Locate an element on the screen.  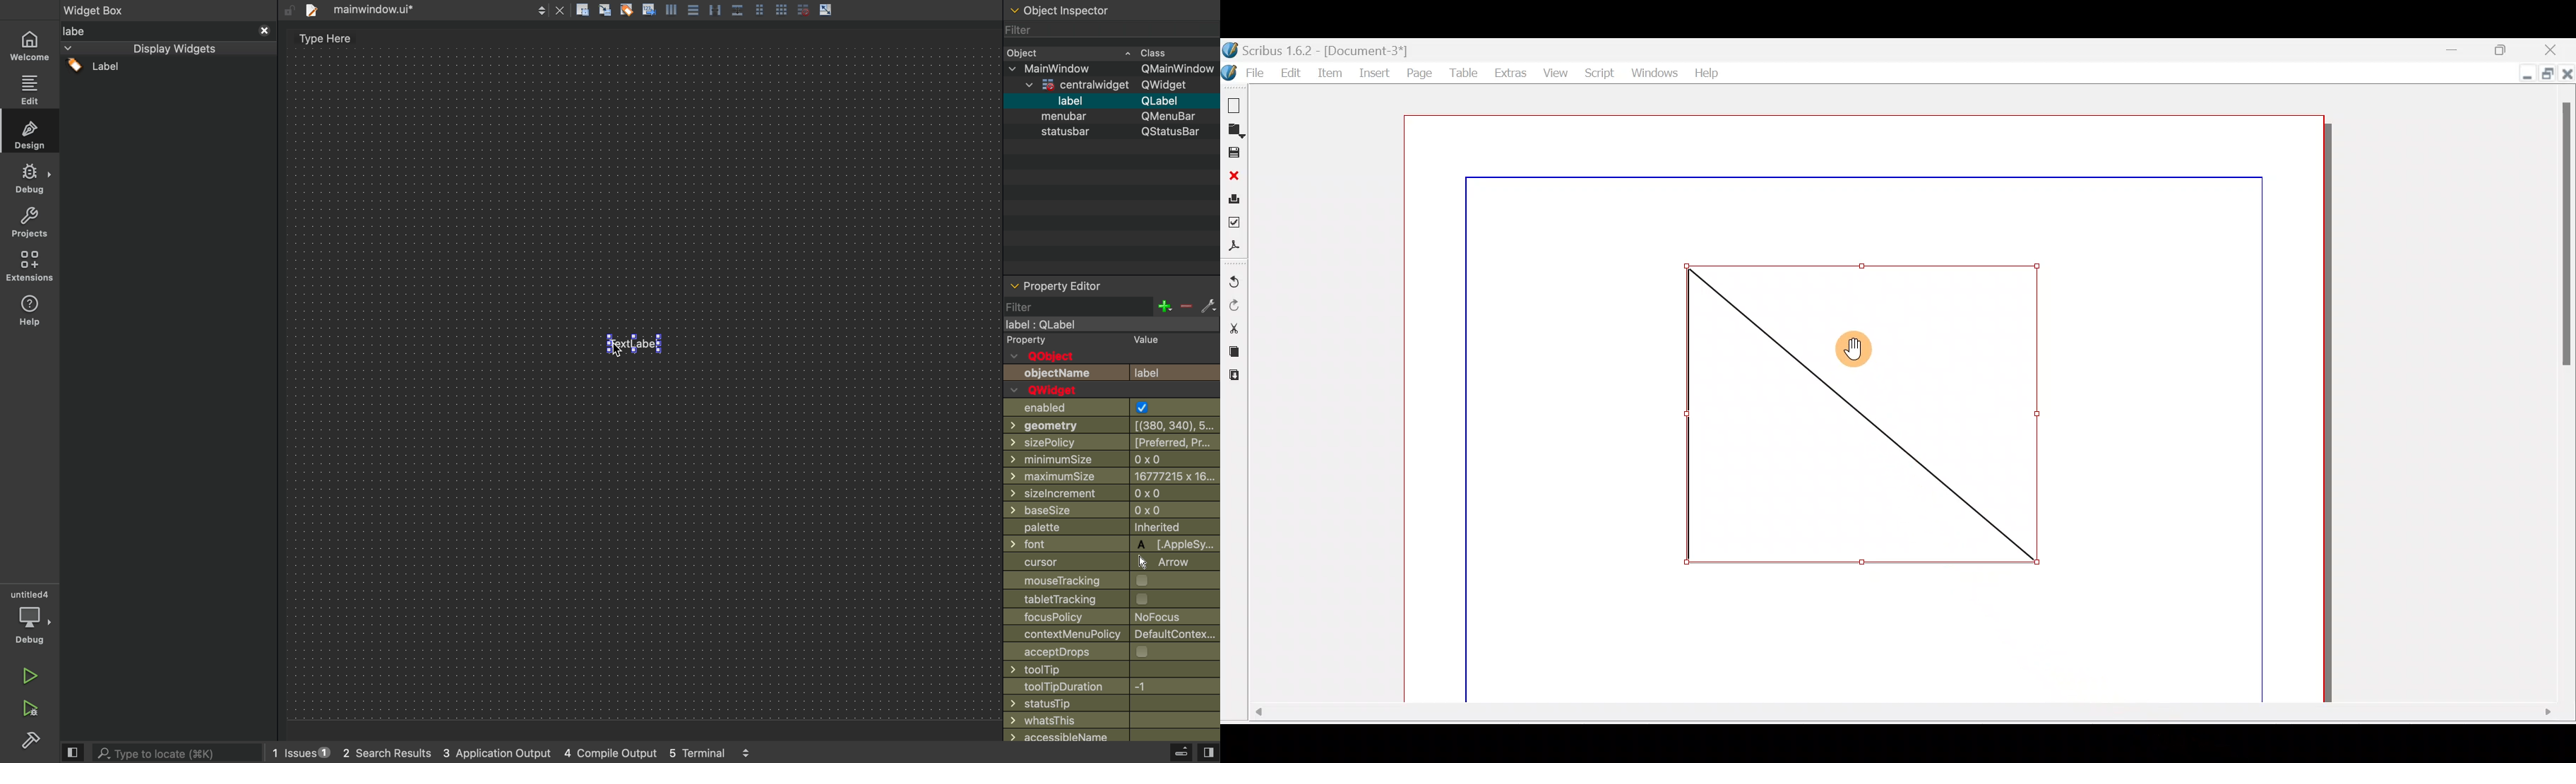
Box is located at coordinates (738, 8).